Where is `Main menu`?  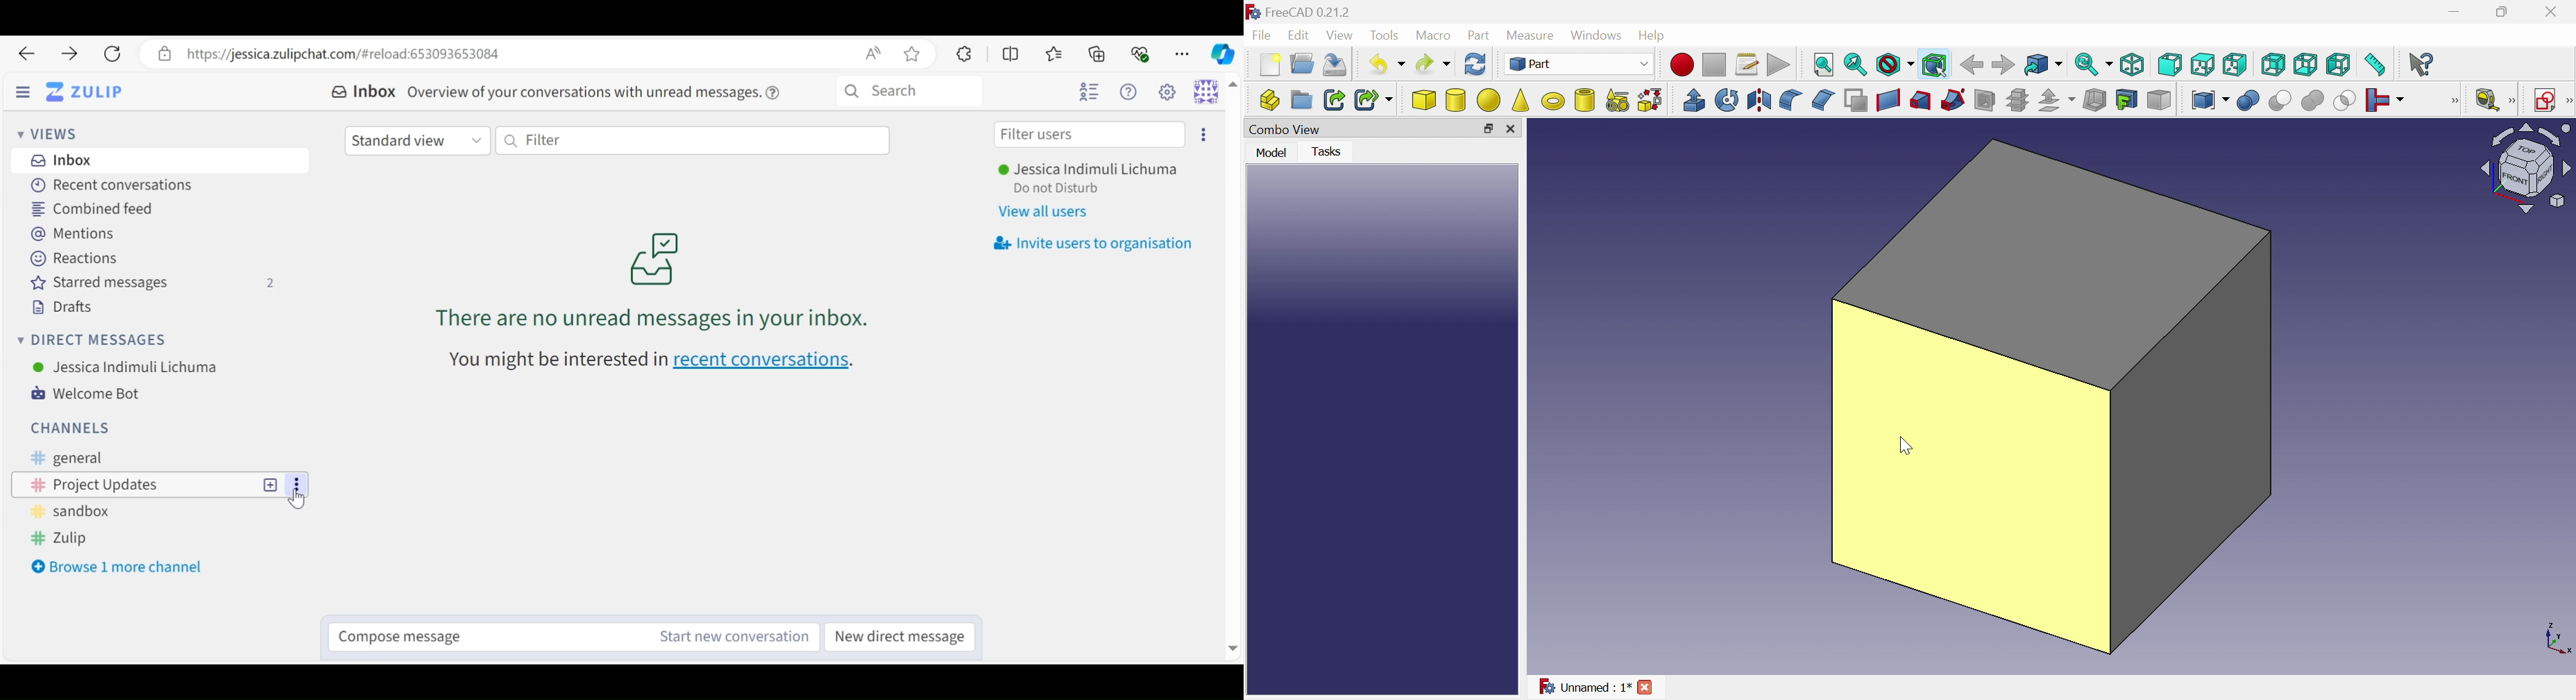 Main menu is located at coordinates (1170, 93).